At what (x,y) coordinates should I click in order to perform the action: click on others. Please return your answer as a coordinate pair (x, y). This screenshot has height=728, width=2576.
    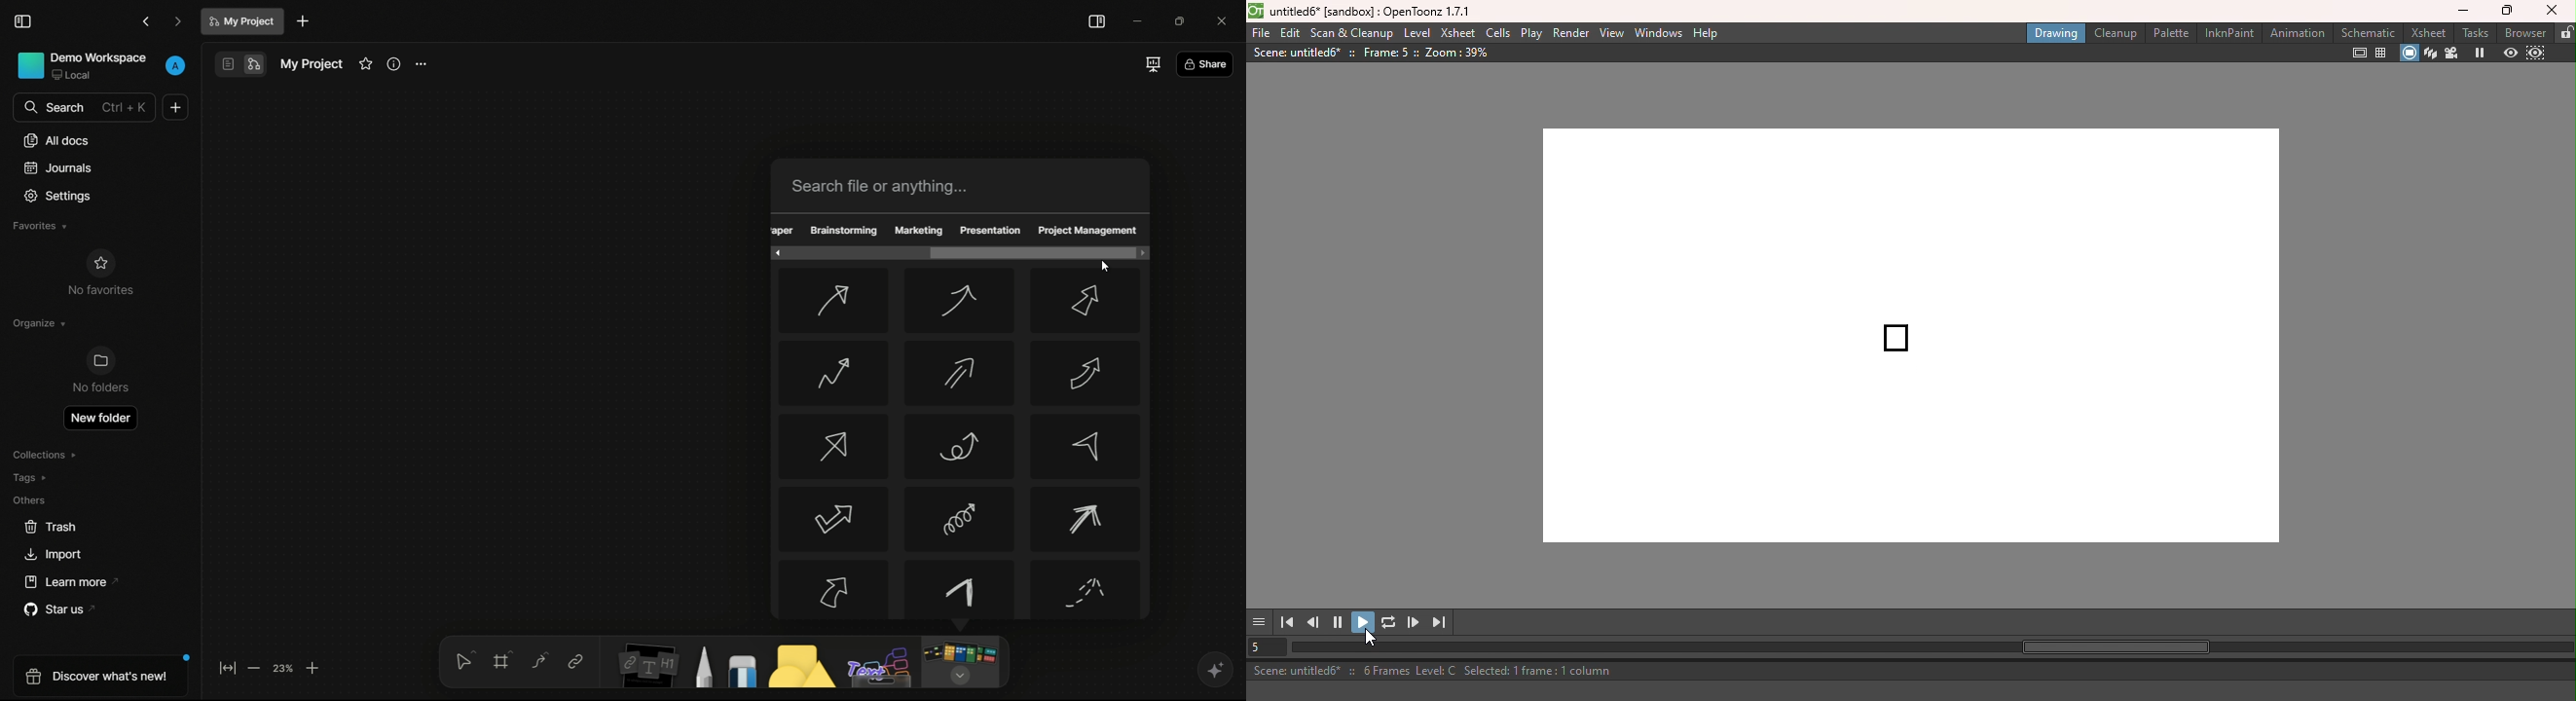
    Looking at the image, I should click on (29, 500).